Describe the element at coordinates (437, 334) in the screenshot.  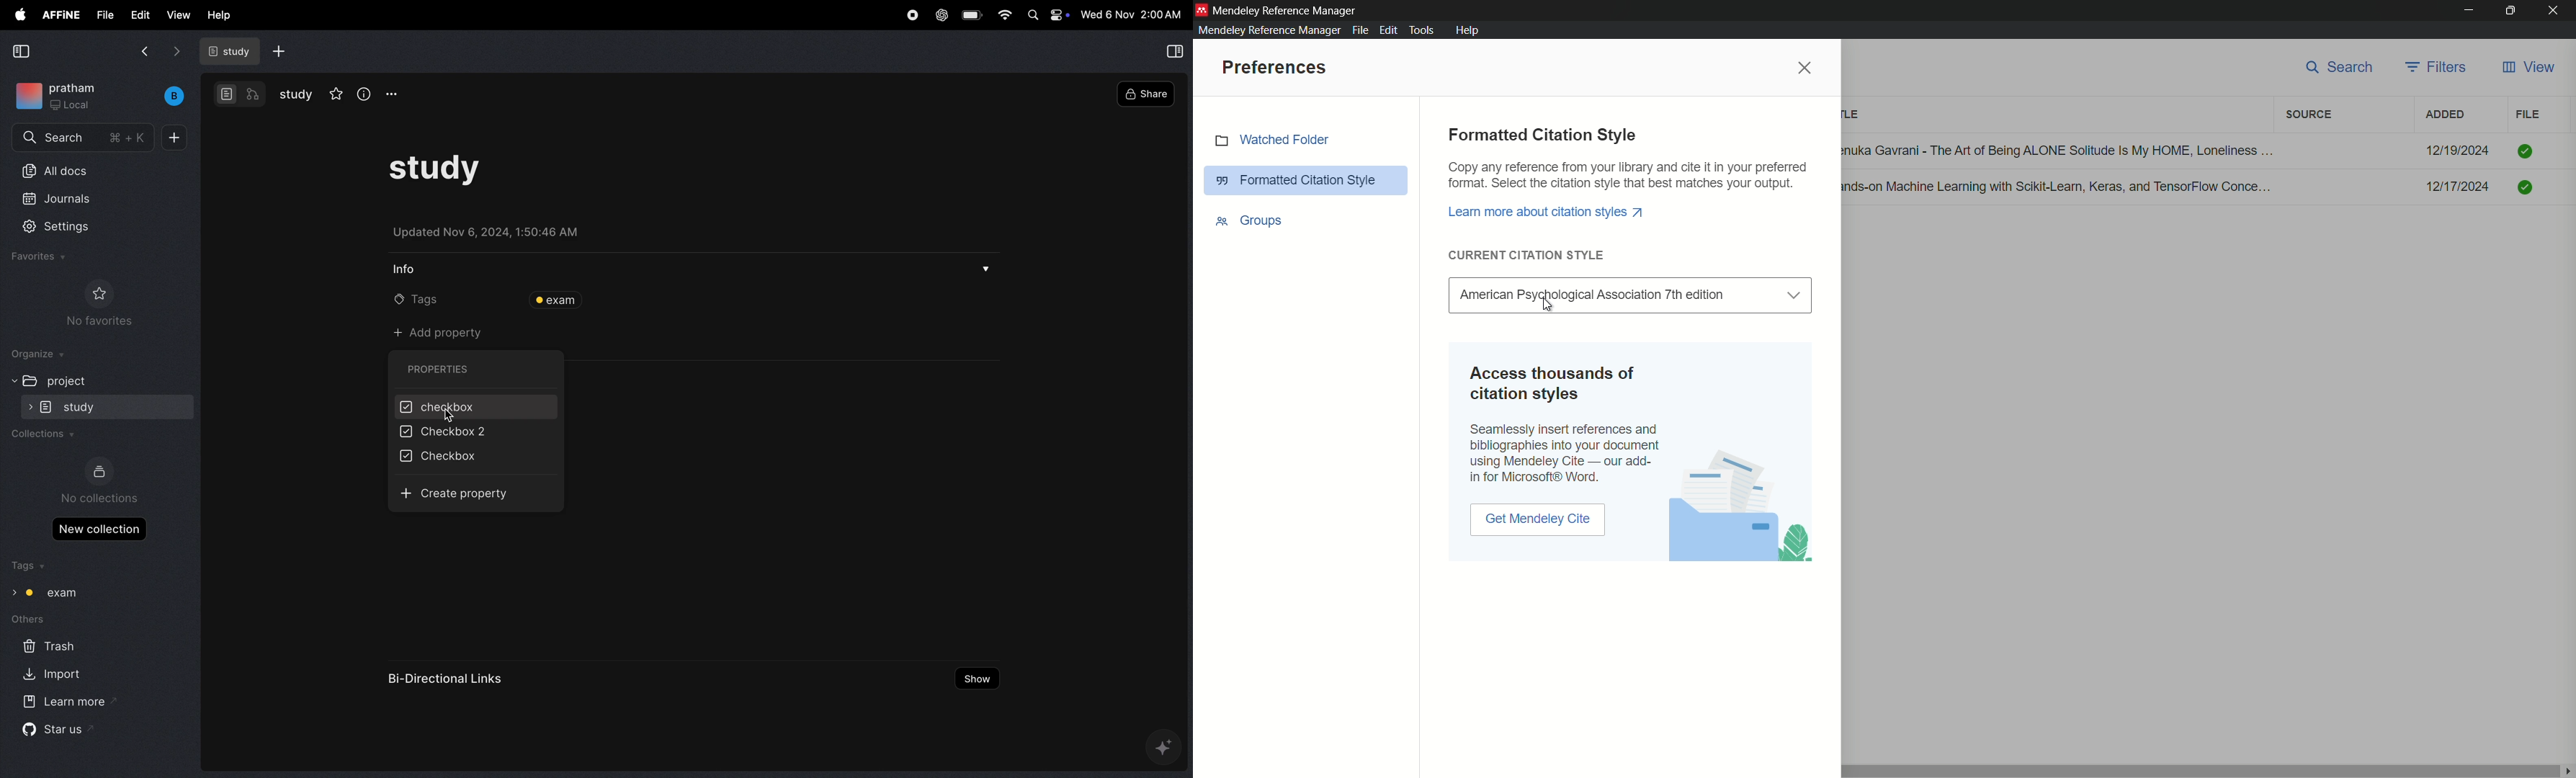
I see `add property` at that location.